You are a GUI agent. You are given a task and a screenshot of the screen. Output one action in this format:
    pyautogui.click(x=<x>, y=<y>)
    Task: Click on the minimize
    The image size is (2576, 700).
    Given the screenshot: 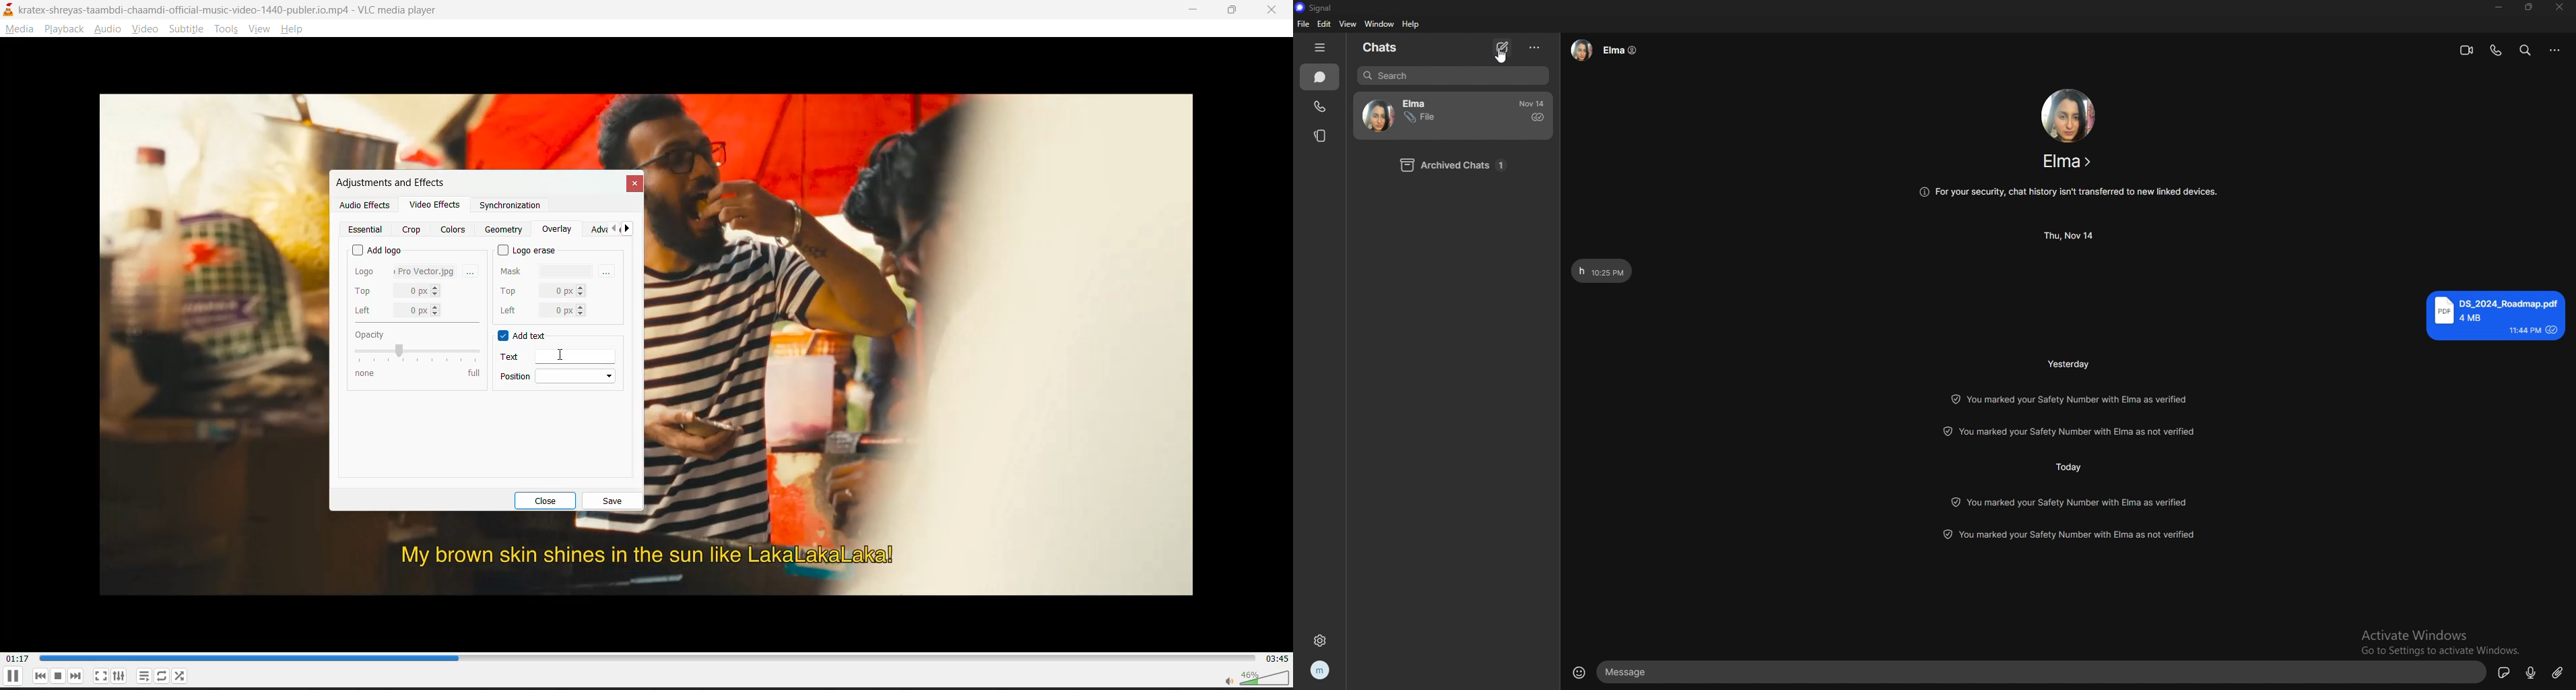 What is the action you would take?
    pyautogui.click(x=1195, y=9)
    